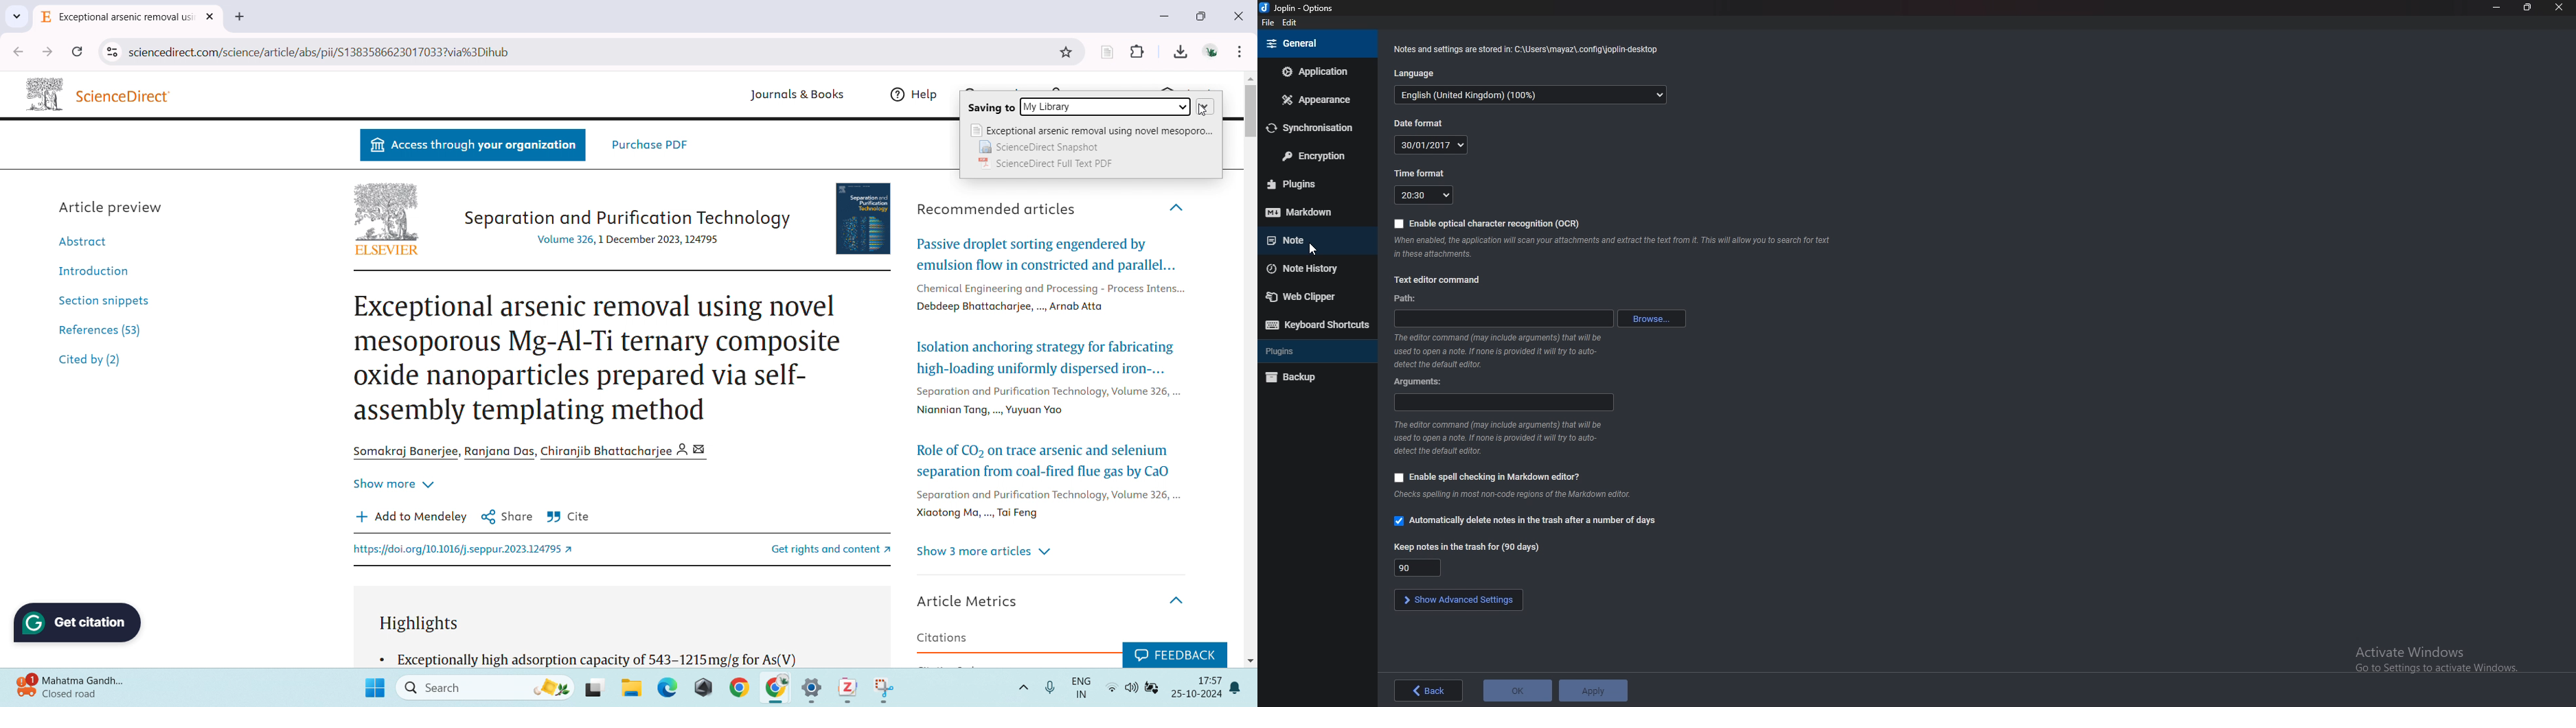  I want to click on arguments, so click(1506, 402).